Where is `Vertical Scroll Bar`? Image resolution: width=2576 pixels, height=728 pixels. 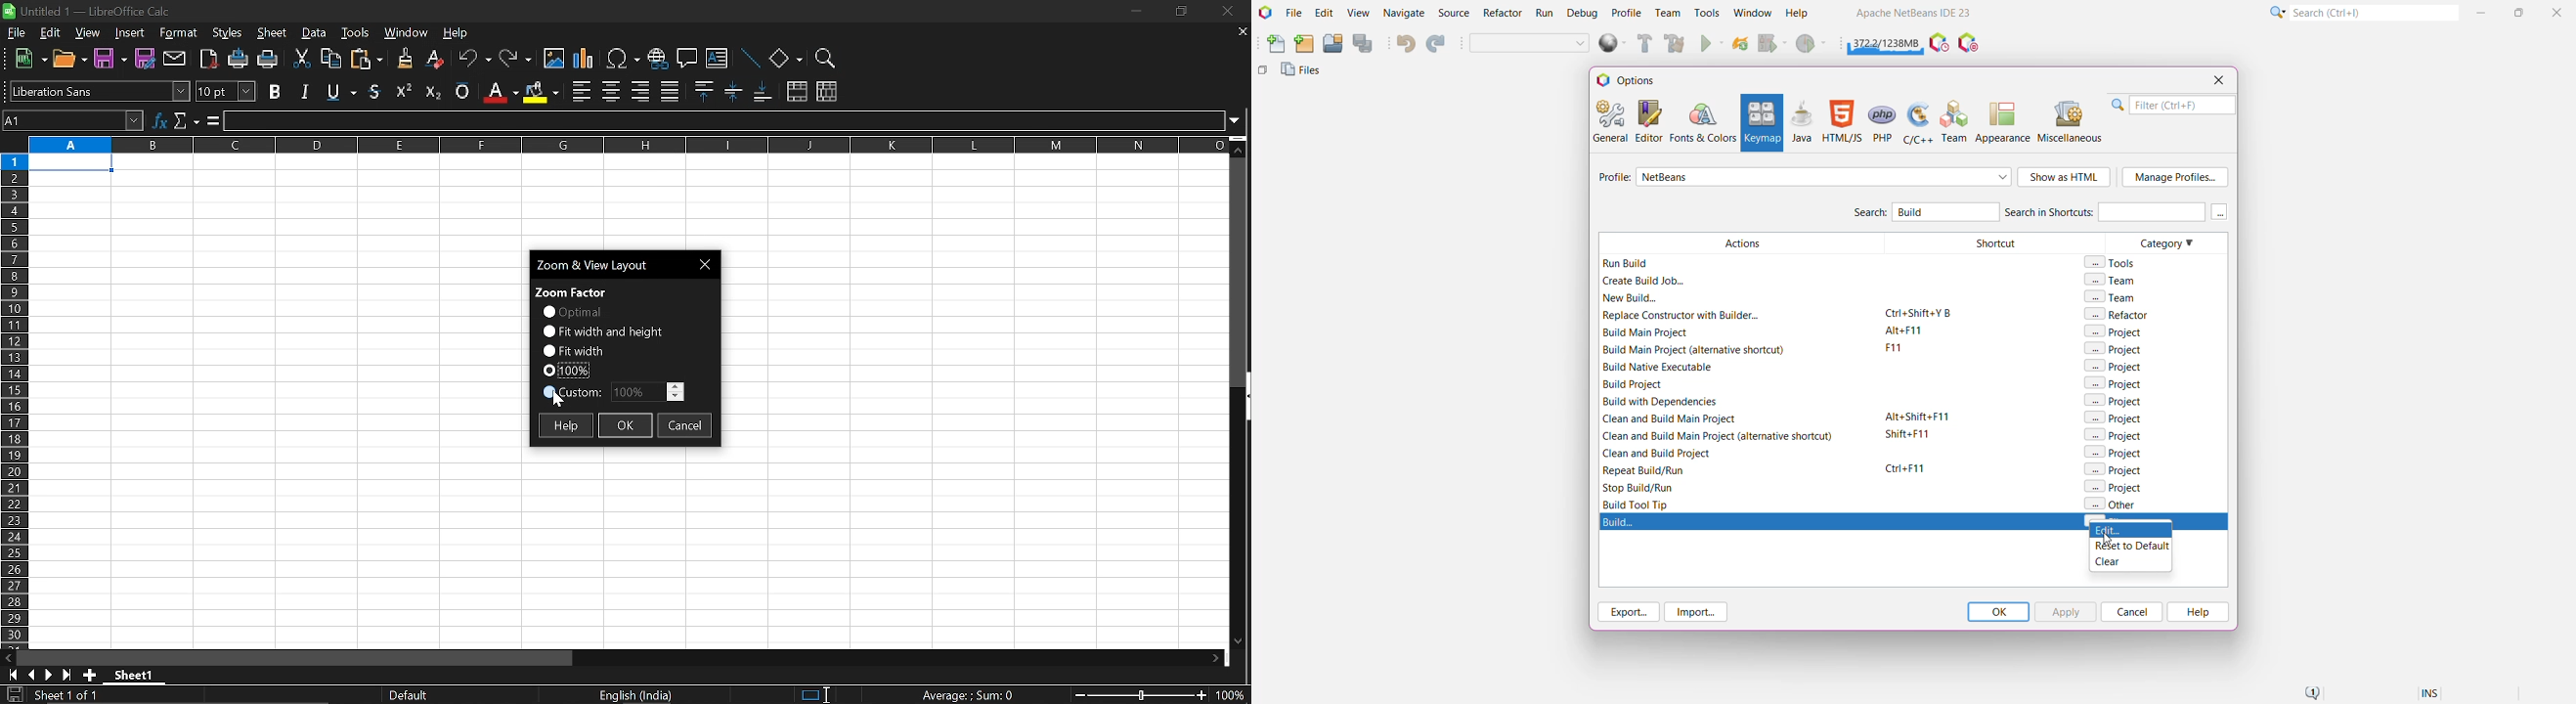
Vertical Scroll Bar is located at coordinates (2220, 371).